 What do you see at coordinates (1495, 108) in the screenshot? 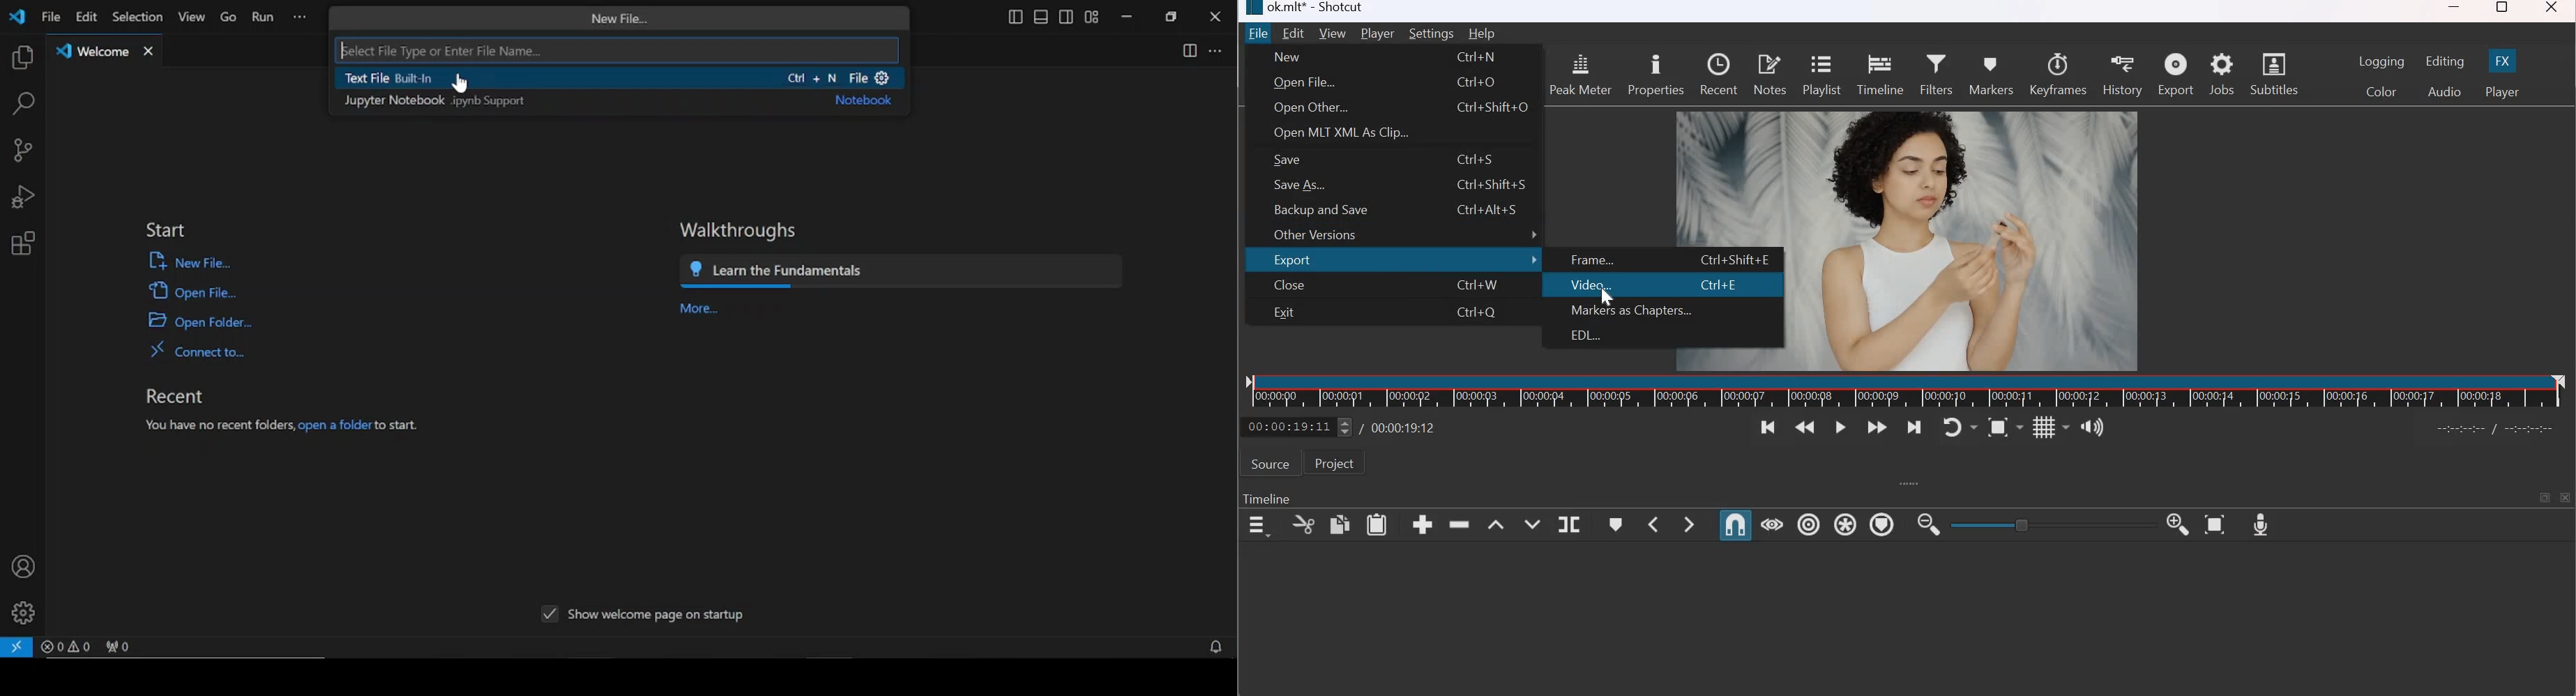
I see `Ctrl+Shift+O` at bounding box center [1495, 108].